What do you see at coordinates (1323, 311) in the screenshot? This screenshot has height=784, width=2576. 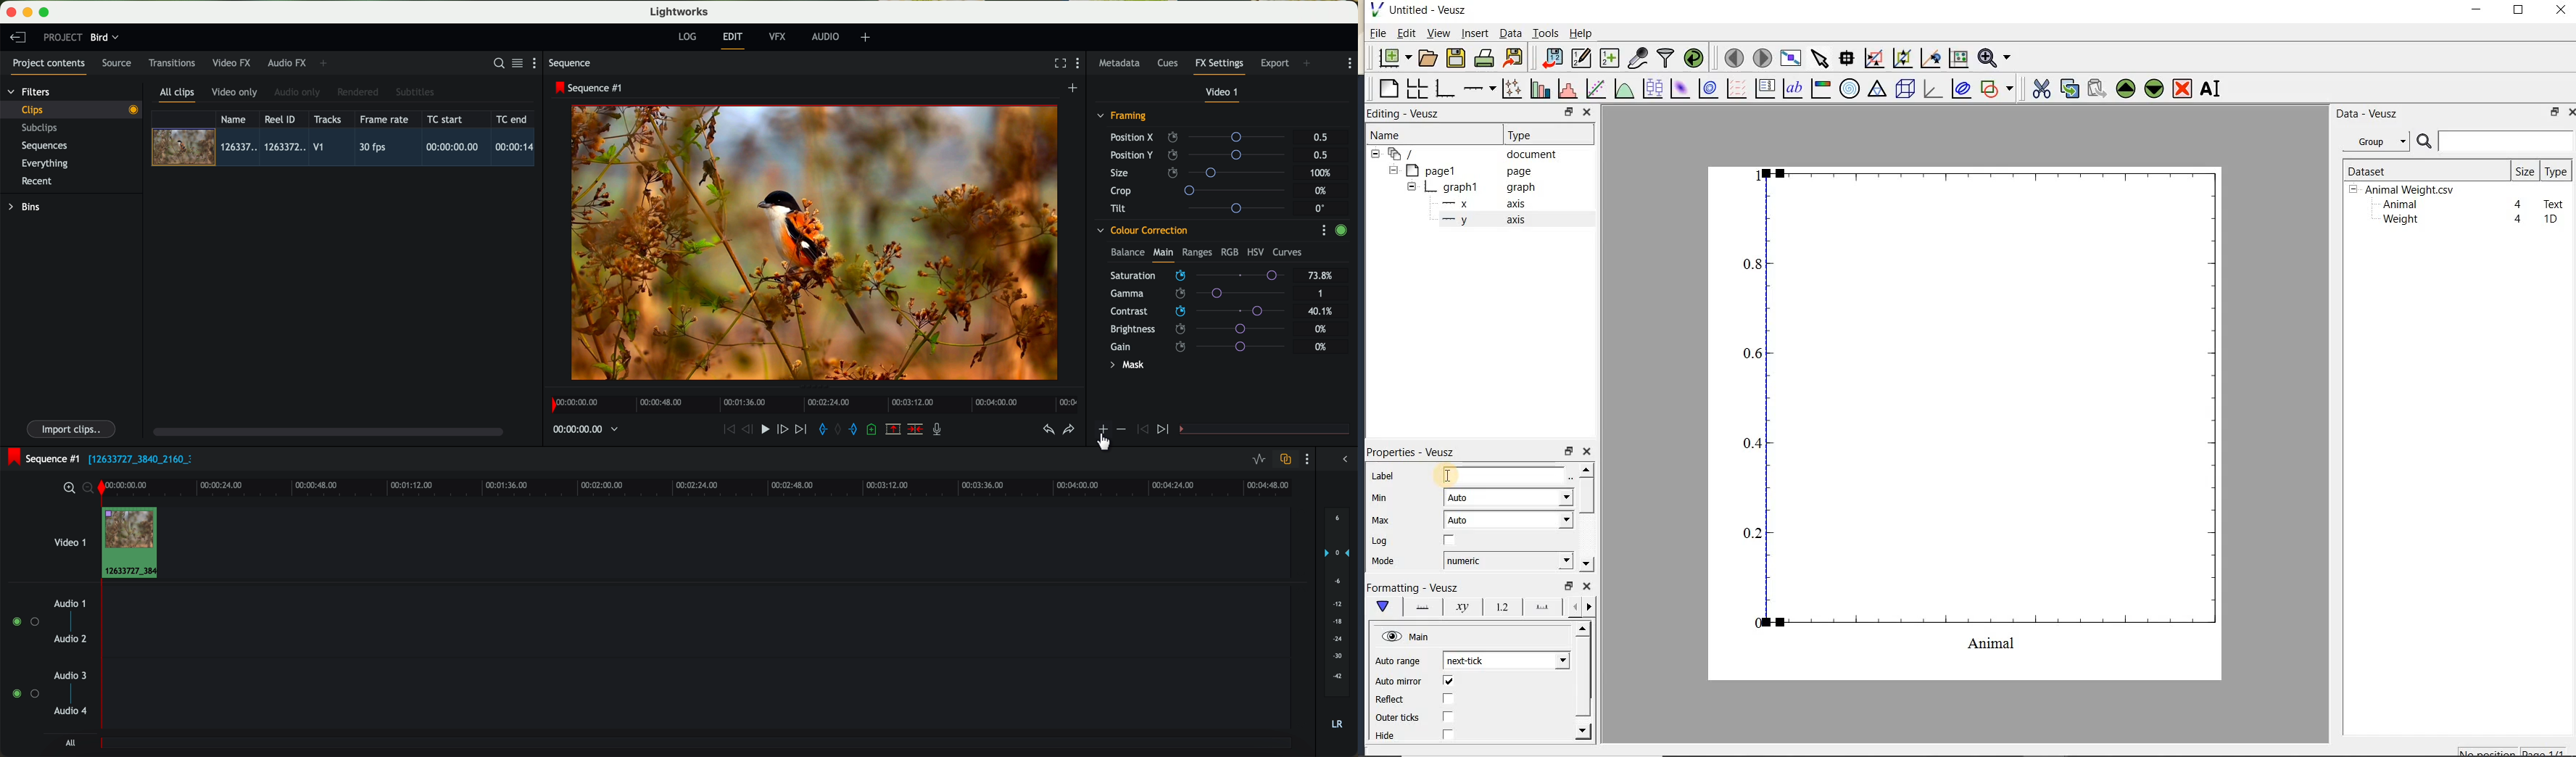 I see `40.1%` at bounding box center [1323, 311].